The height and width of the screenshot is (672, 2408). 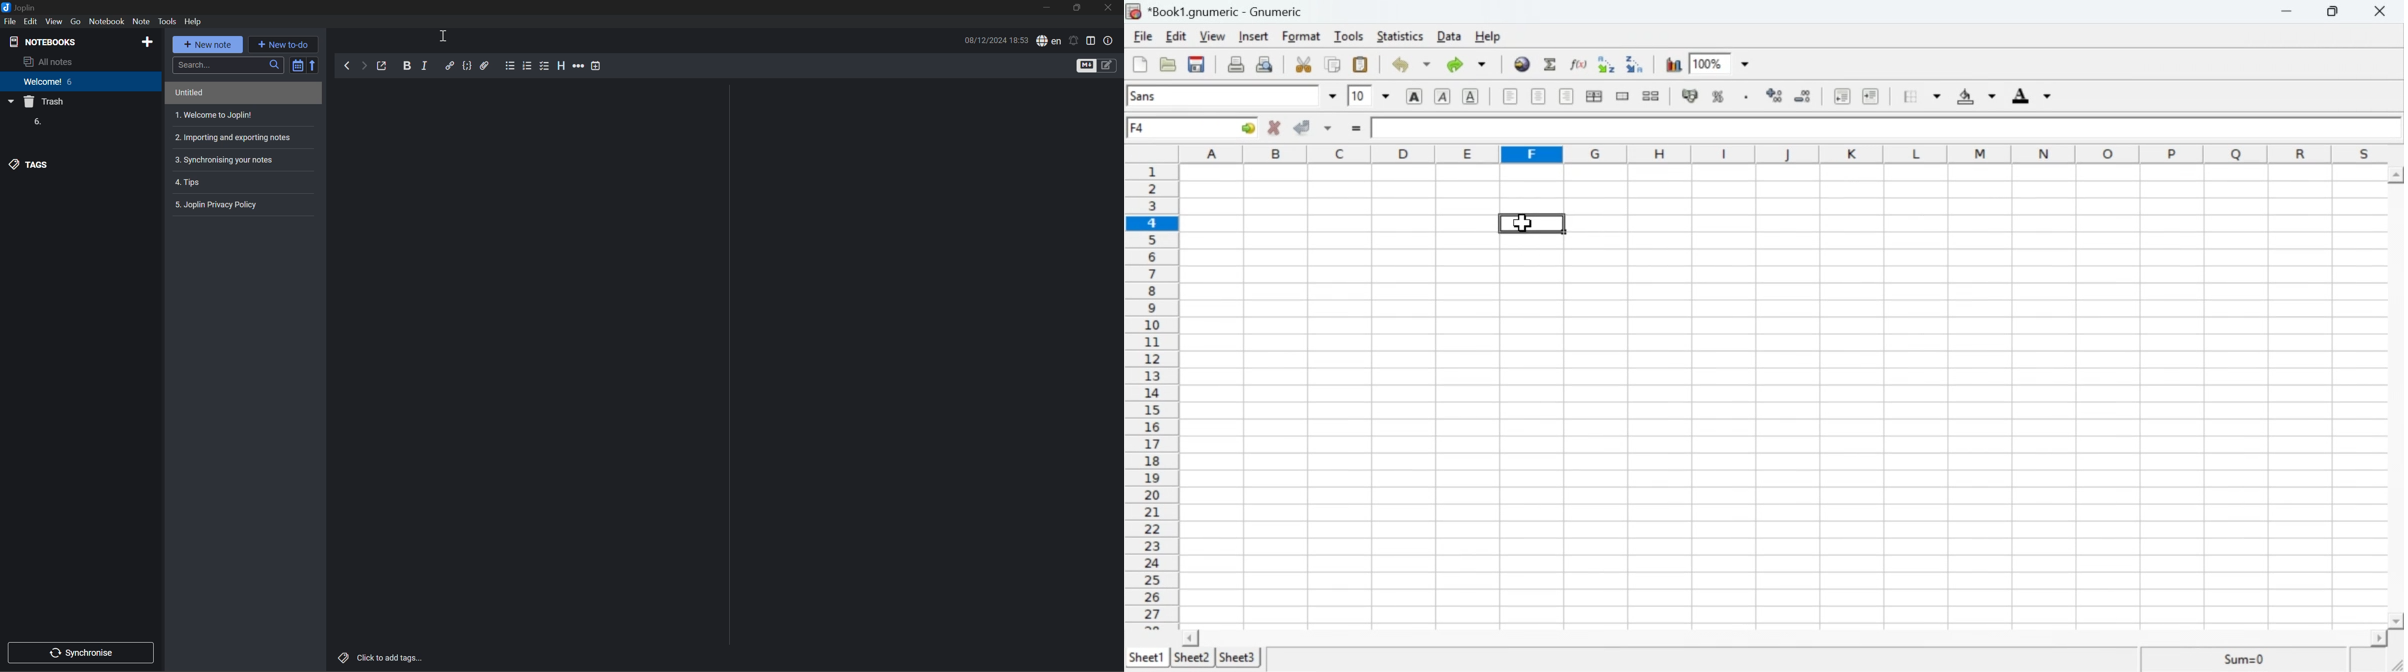 I want to click on Sort descending, so click(x=1635, y=64).